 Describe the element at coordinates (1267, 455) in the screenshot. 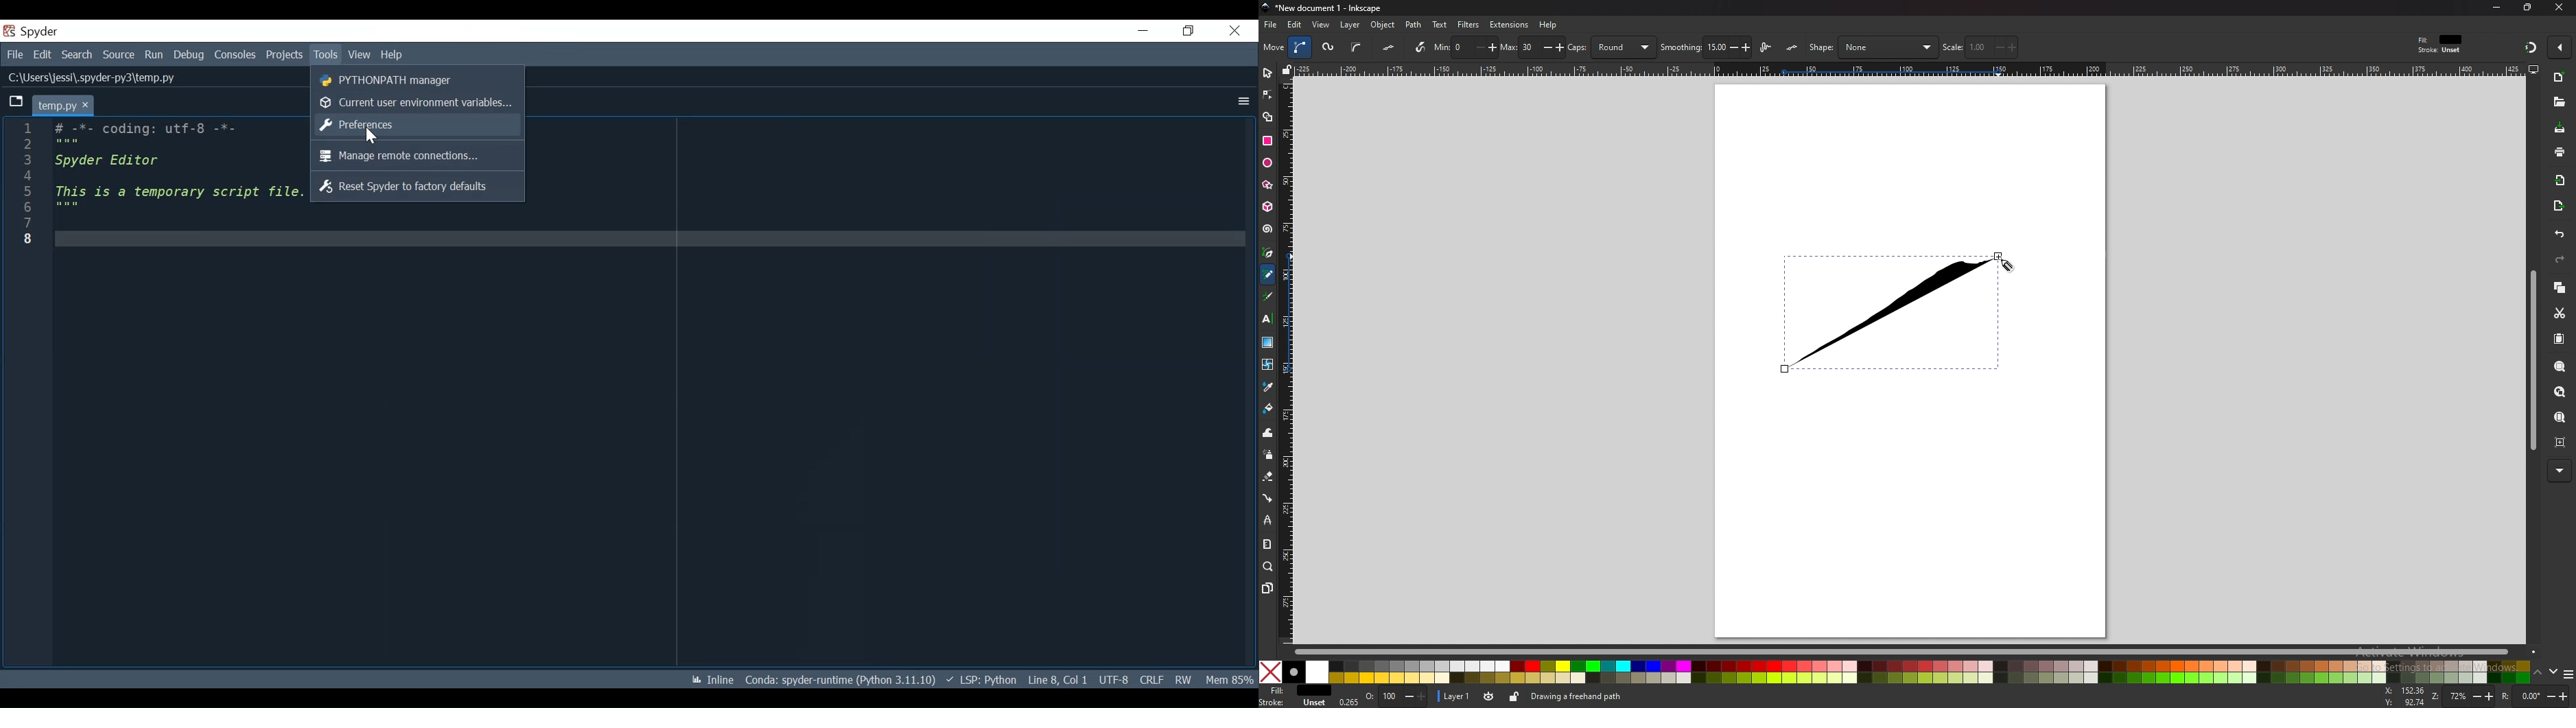

I see `spray` at that location.